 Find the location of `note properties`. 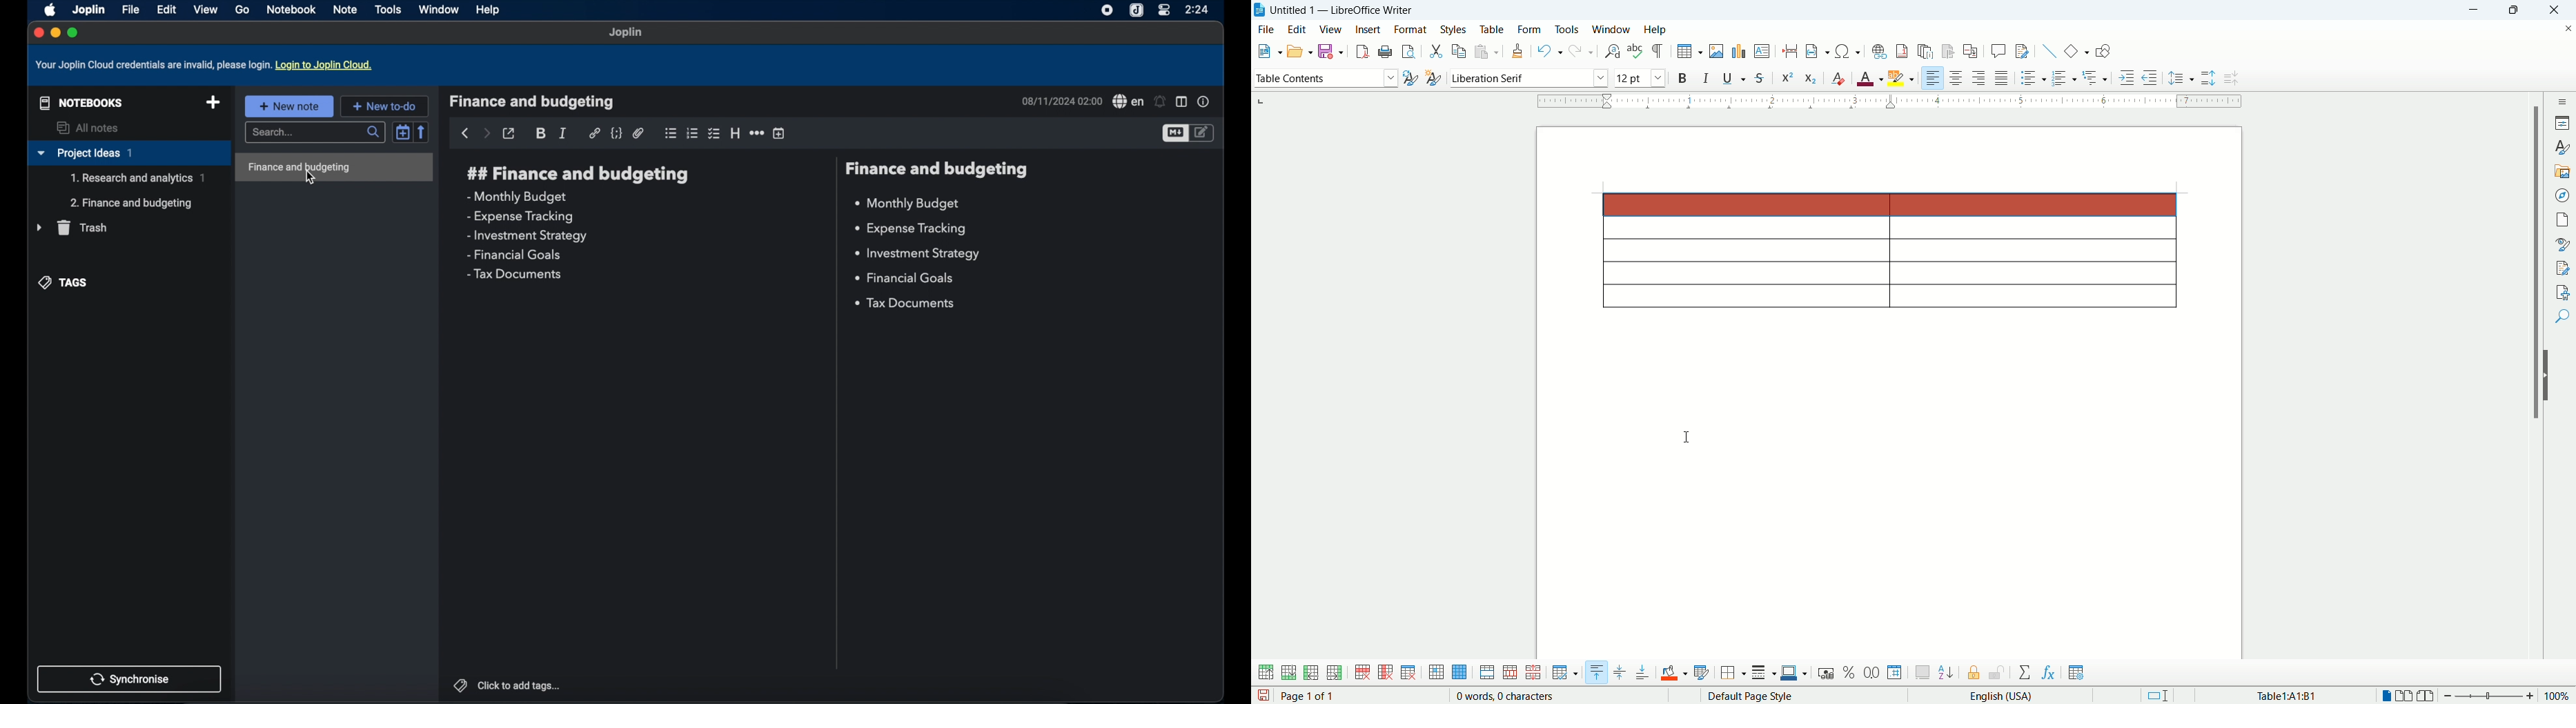

note properties is located at coordinates (1204, 102).